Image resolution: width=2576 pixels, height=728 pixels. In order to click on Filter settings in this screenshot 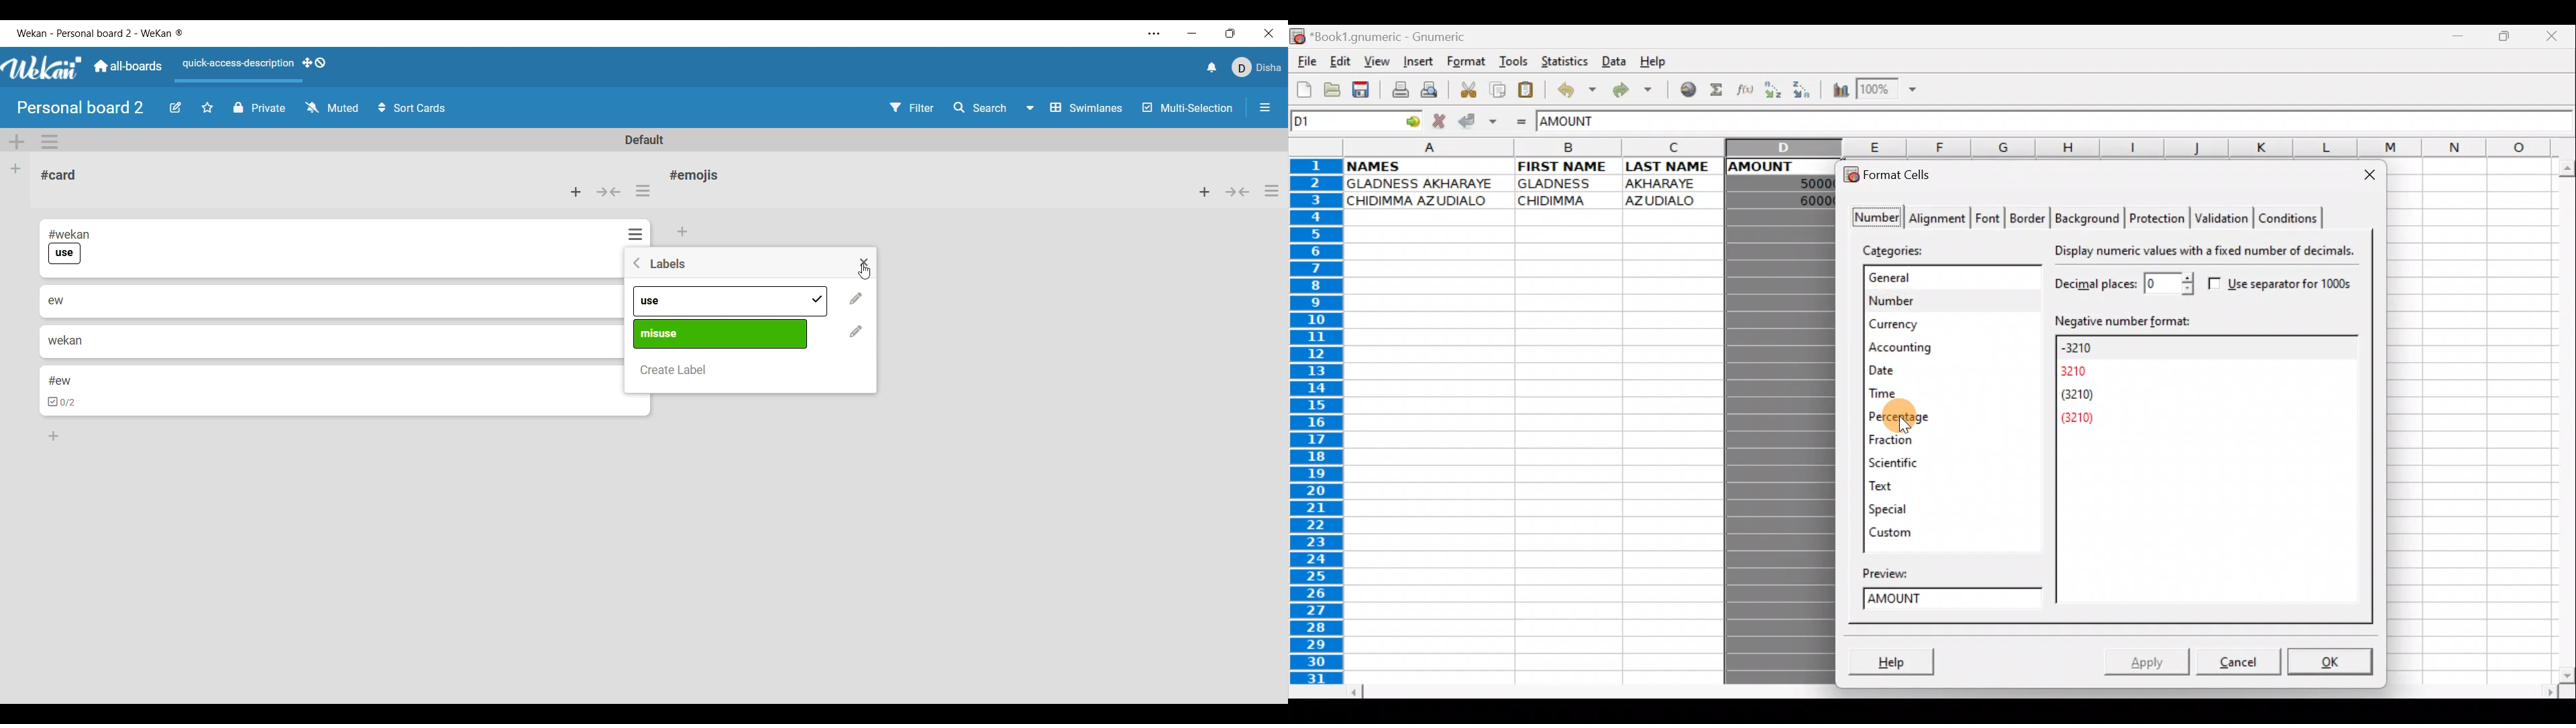, I will do `click(912, 107)`.